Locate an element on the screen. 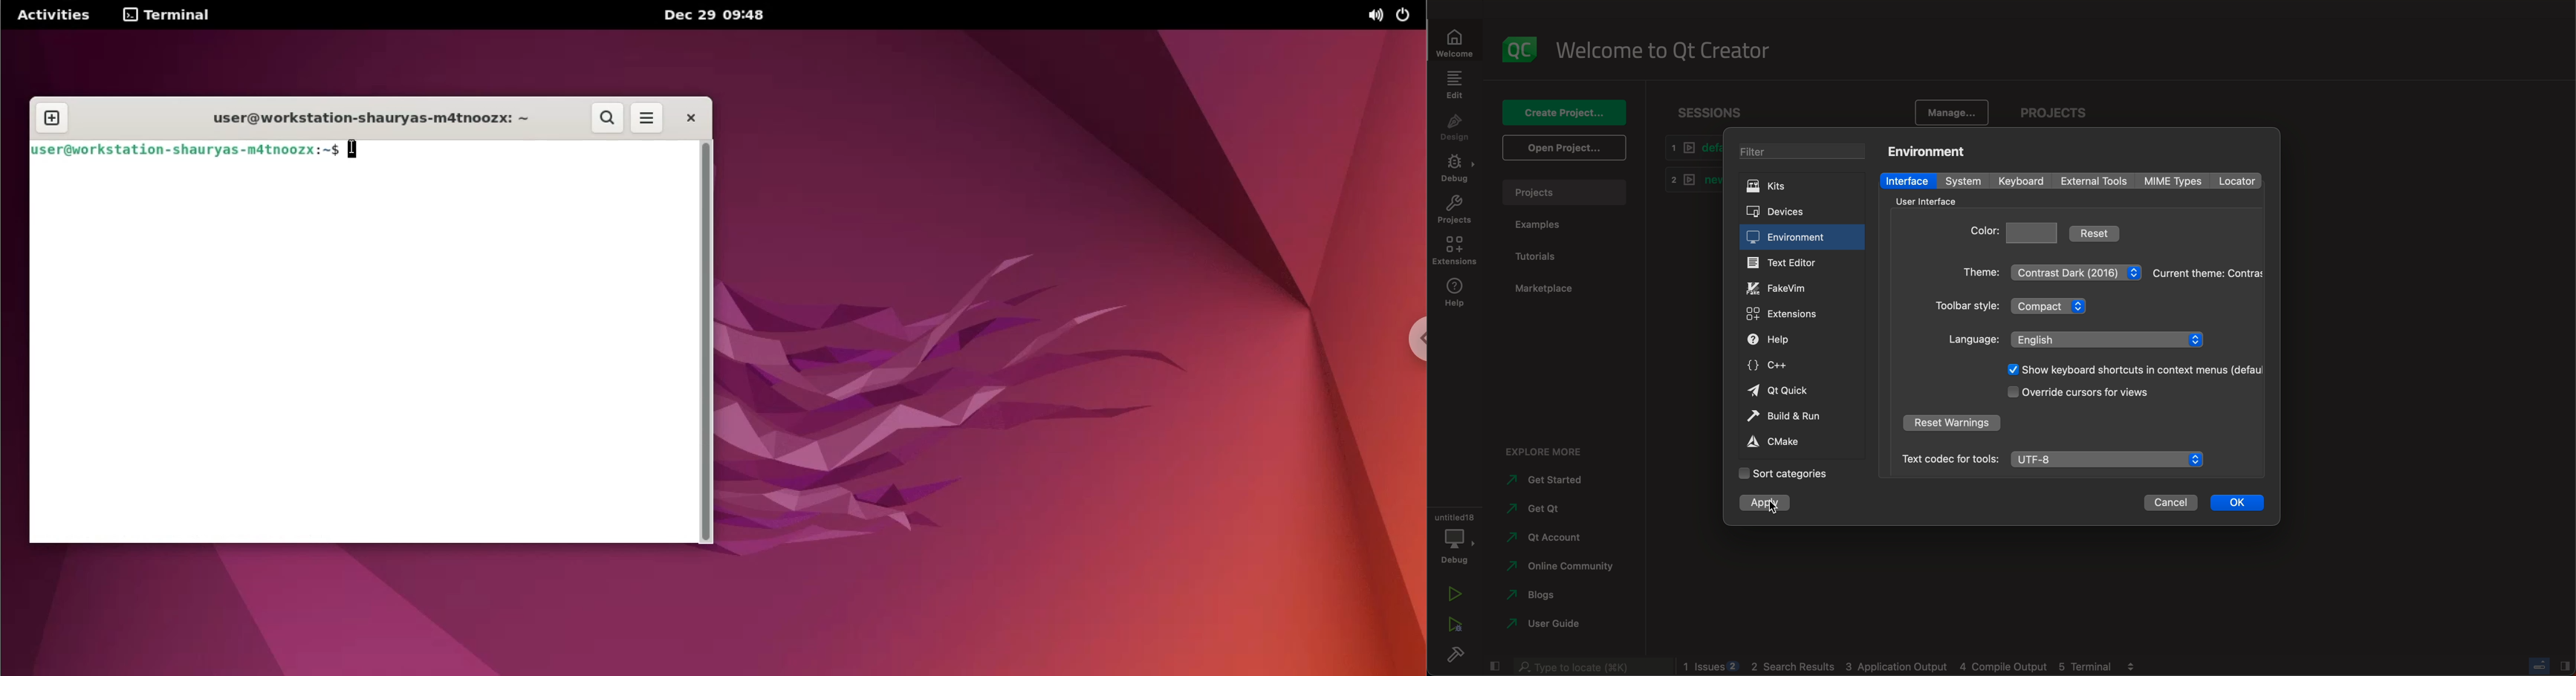 The width and height of the screenshot is (2576, 700). search button is located at coordinates (609, 118).